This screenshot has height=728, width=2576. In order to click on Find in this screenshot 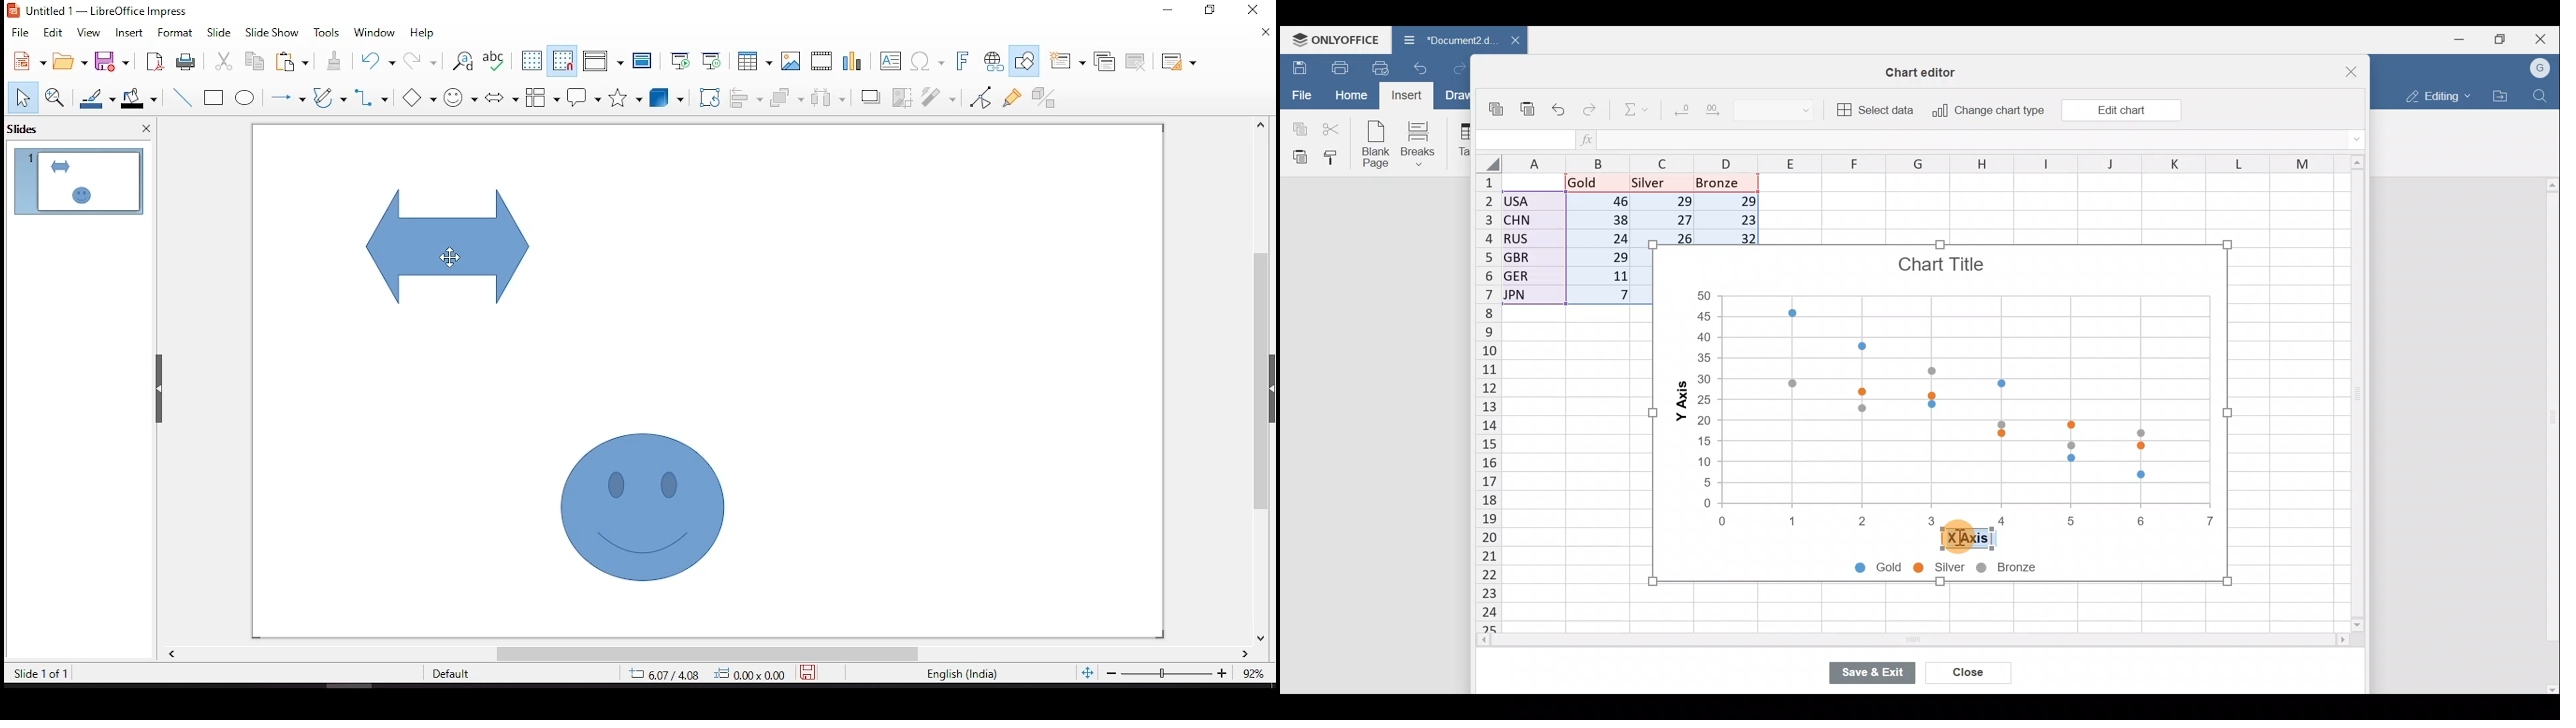, I will do `click(2541, 96)`.